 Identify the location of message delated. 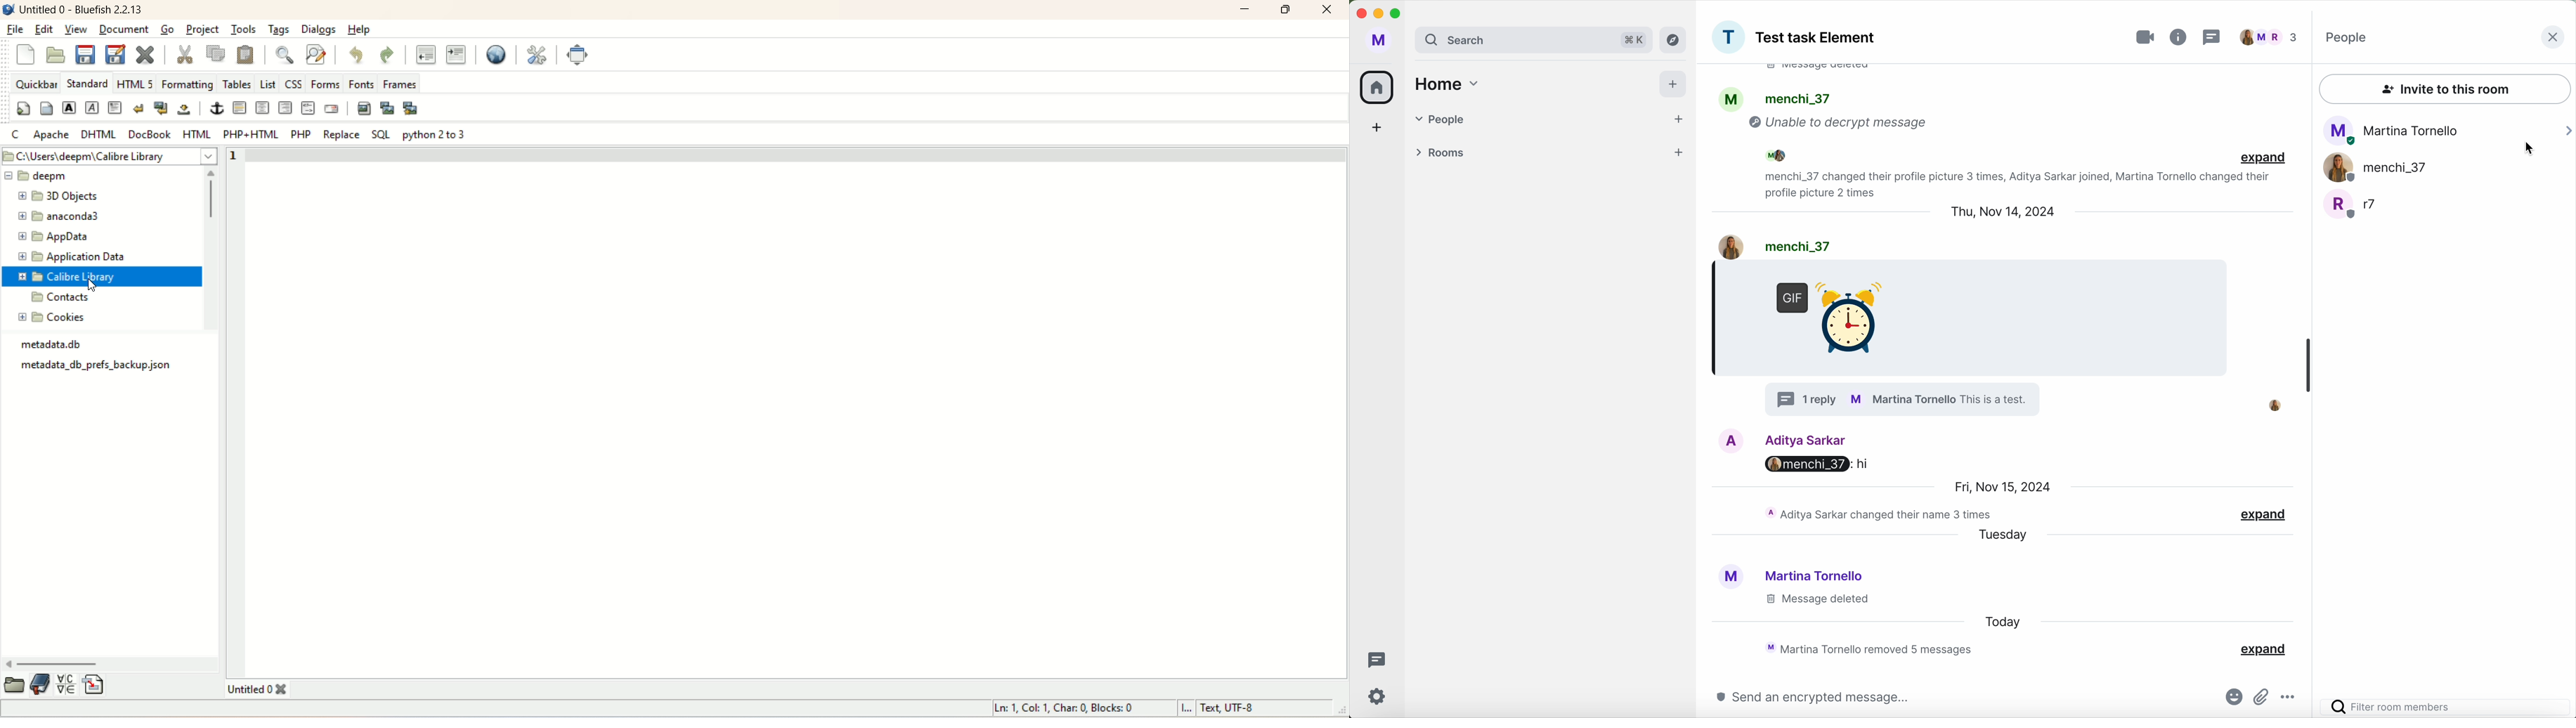
(1816, 599).